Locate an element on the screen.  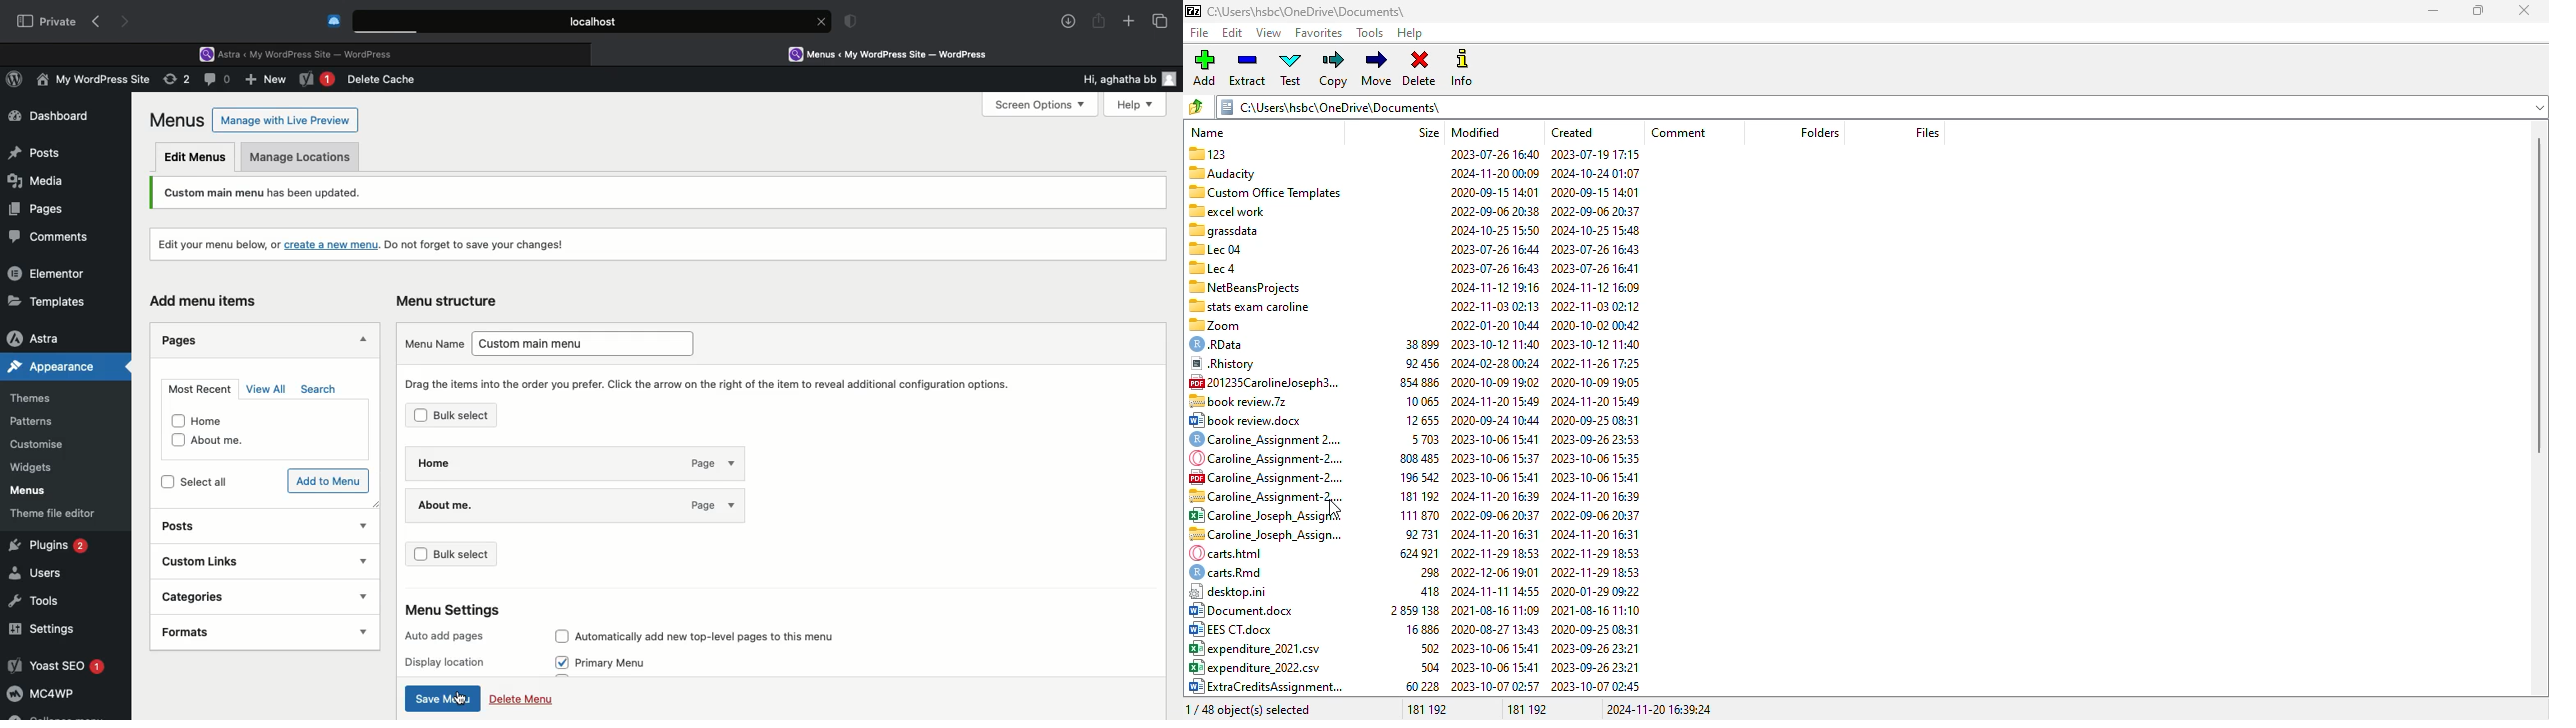
page is located at coordinates (706, 461).